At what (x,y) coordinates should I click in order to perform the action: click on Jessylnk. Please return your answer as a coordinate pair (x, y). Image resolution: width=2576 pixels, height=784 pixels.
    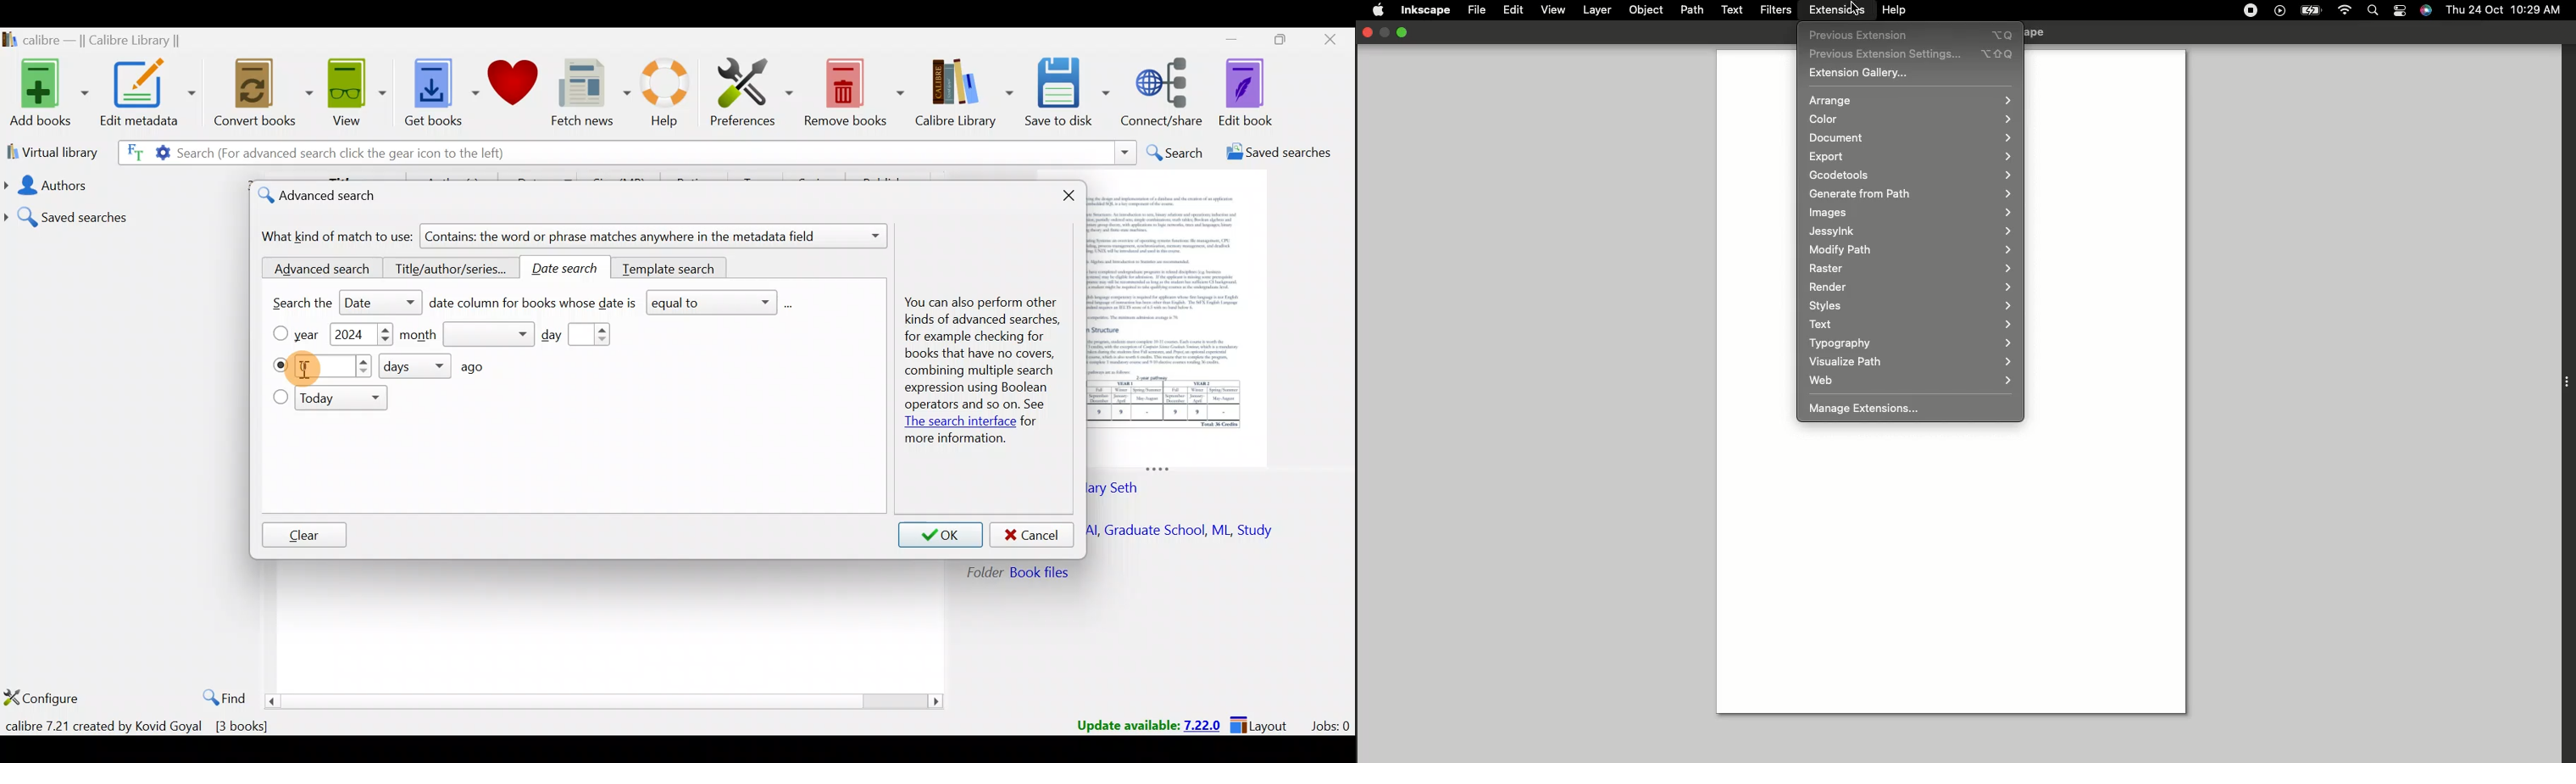
    Looking at the image, I should click on (1909, 233).